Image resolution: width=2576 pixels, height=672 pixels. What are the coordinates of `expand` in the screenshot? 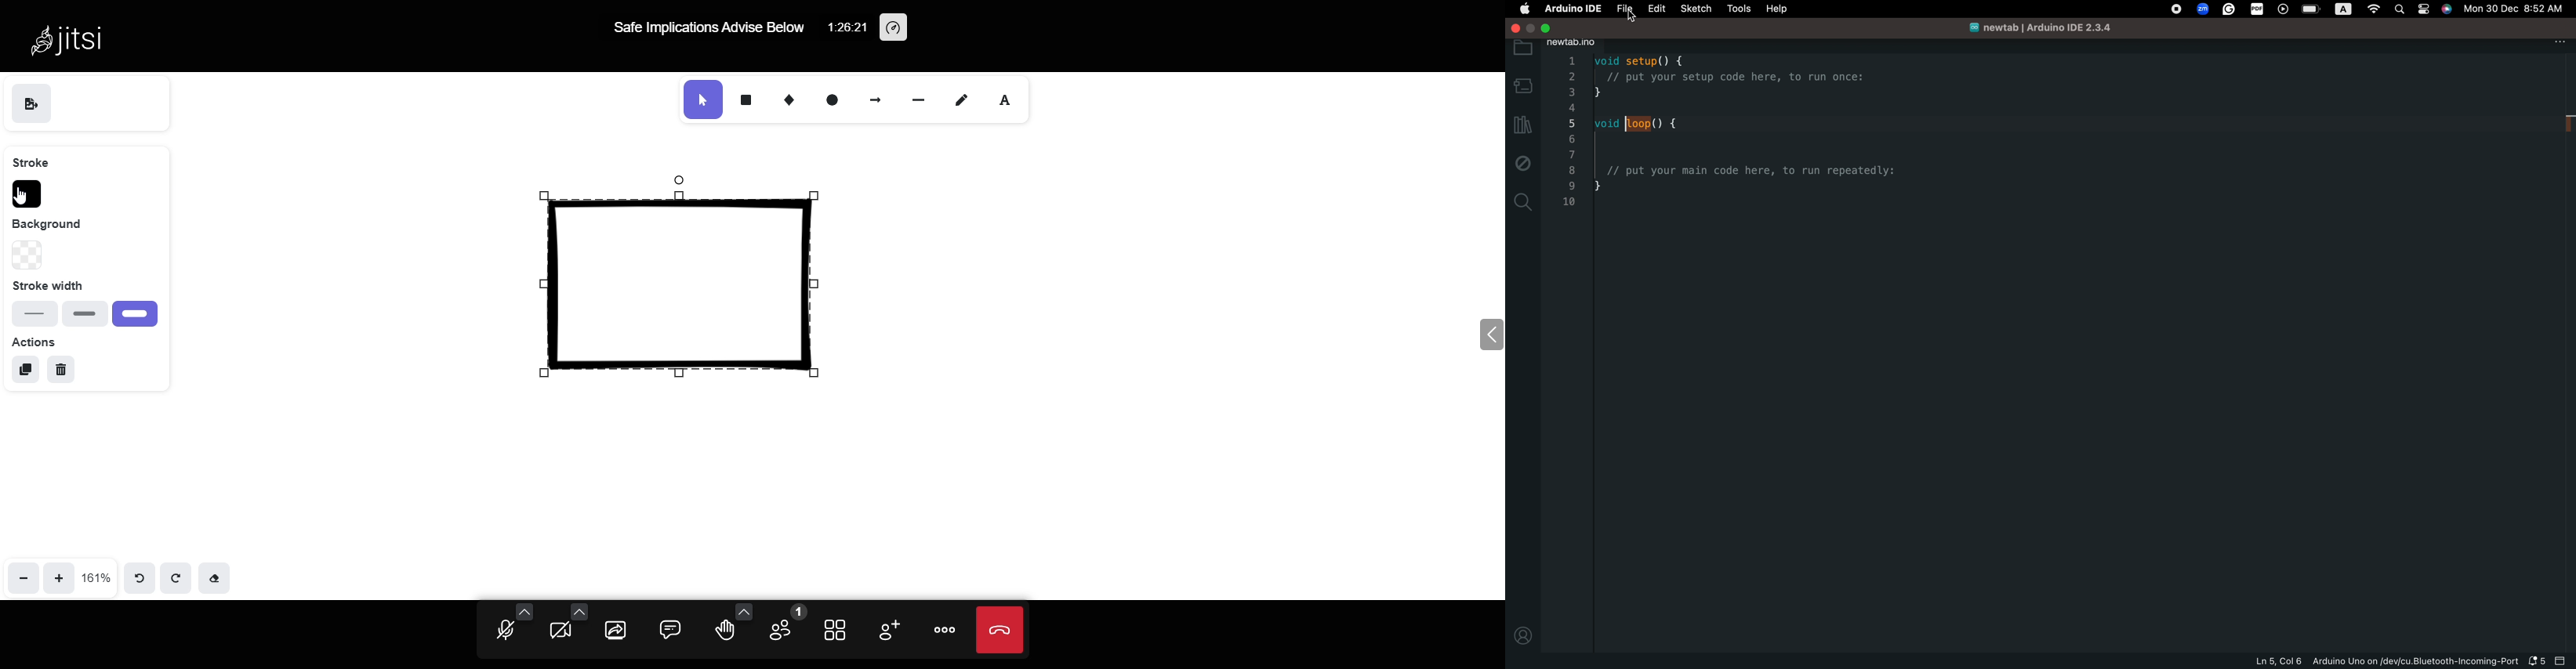 It's located at (1477, 334).